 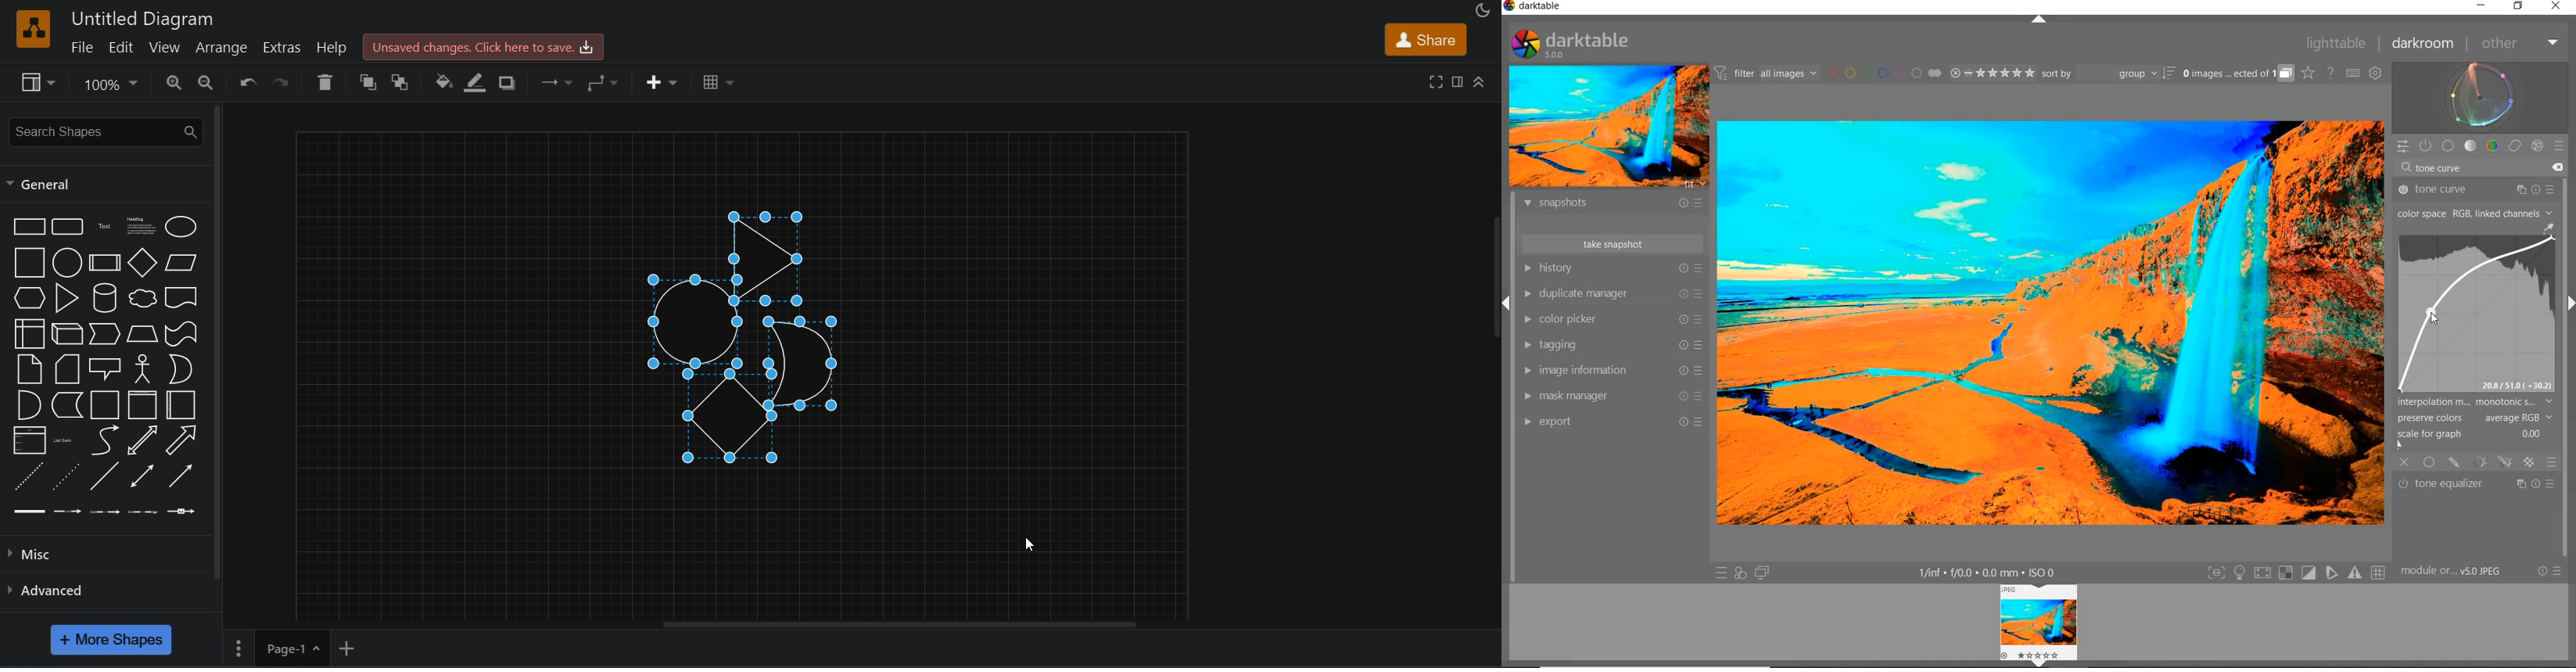 I want to click on view, so click(x=166, y=48).